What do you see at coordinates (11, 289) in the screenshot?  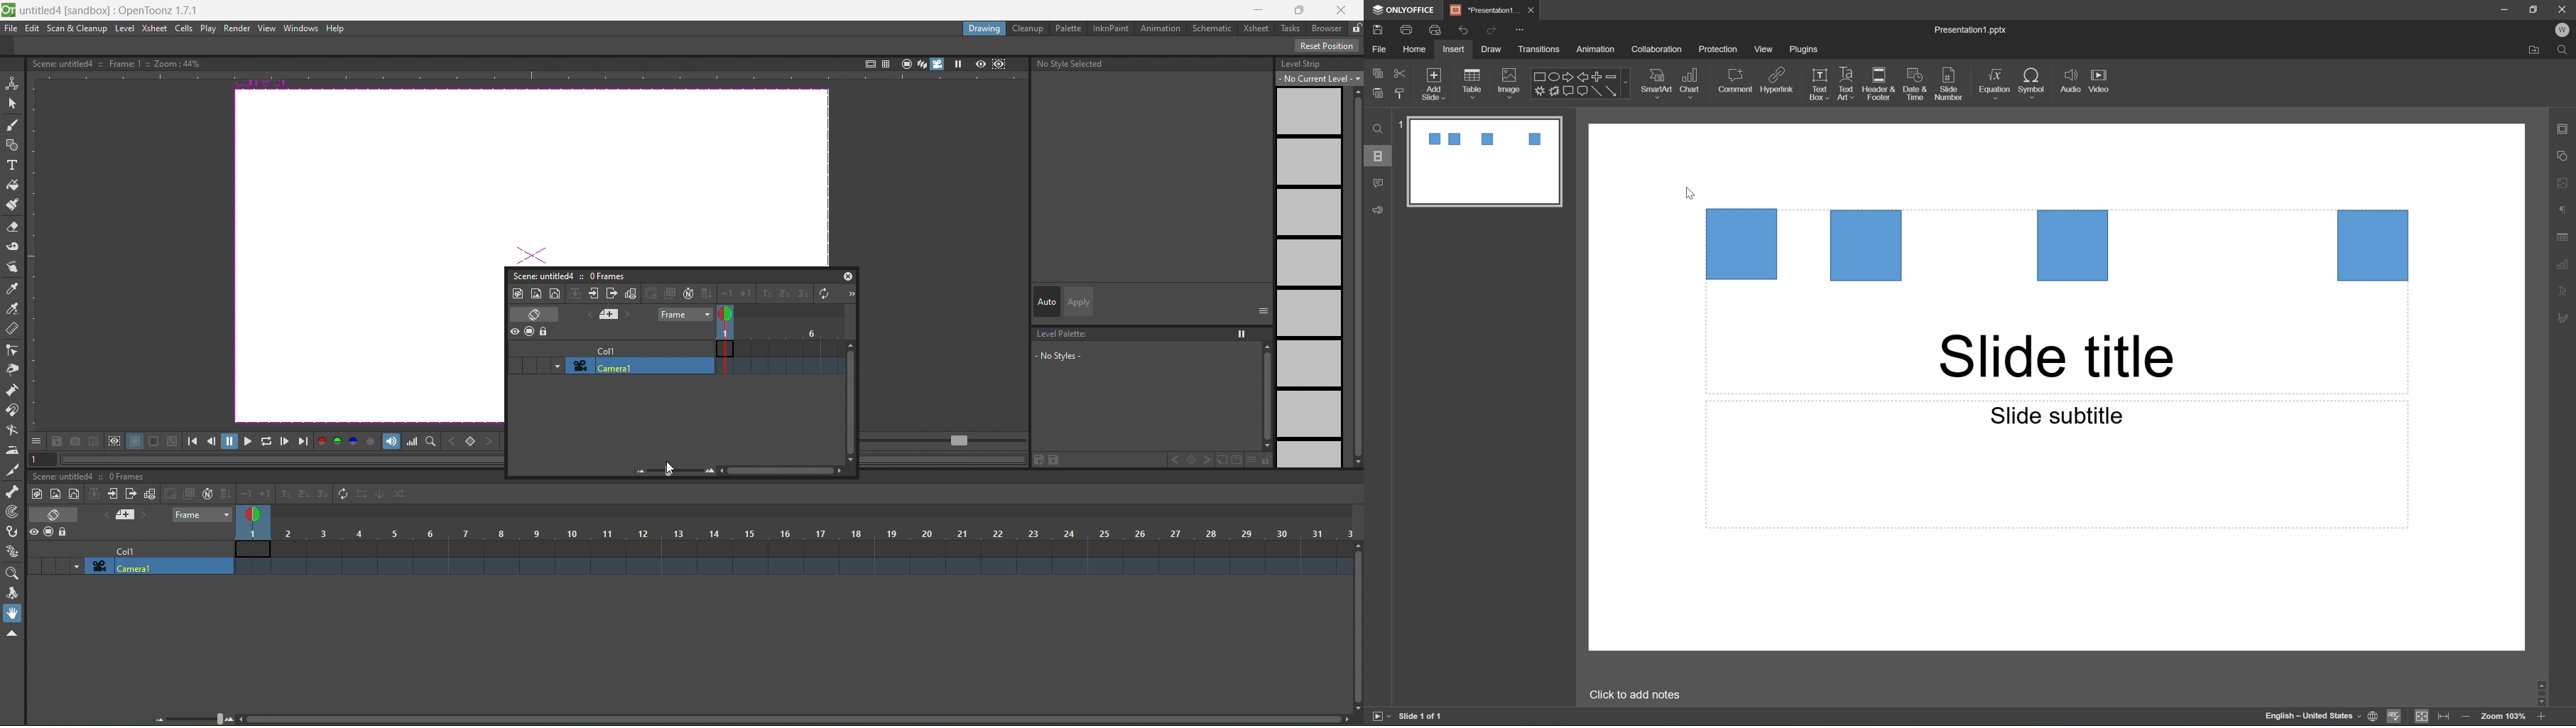 I see `style picker tool` at bounding box center [11, 289].